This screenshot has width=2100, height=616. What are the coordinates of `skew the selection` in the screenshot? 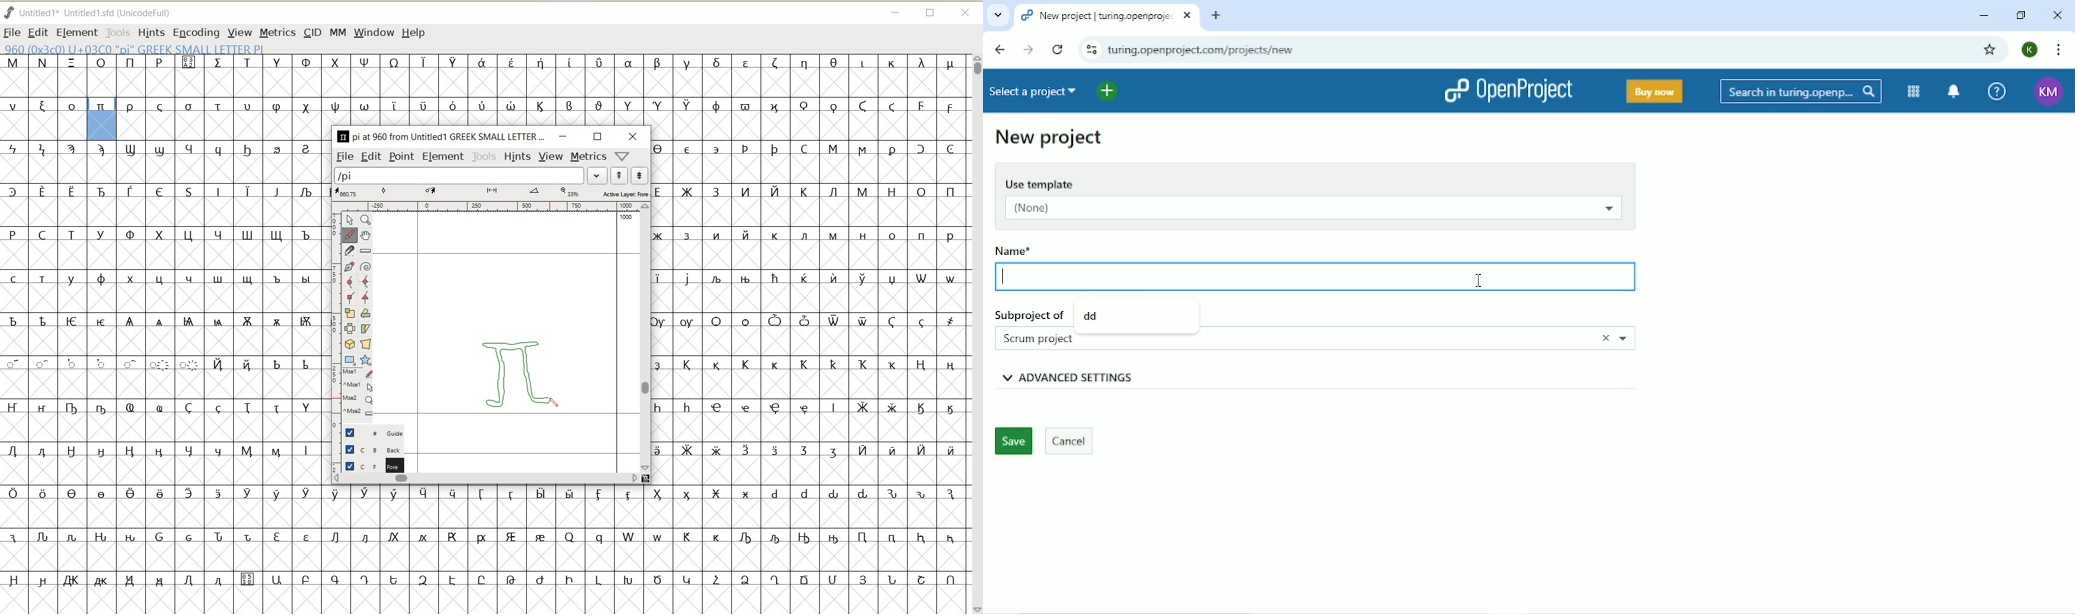 It's located at (366, 329).